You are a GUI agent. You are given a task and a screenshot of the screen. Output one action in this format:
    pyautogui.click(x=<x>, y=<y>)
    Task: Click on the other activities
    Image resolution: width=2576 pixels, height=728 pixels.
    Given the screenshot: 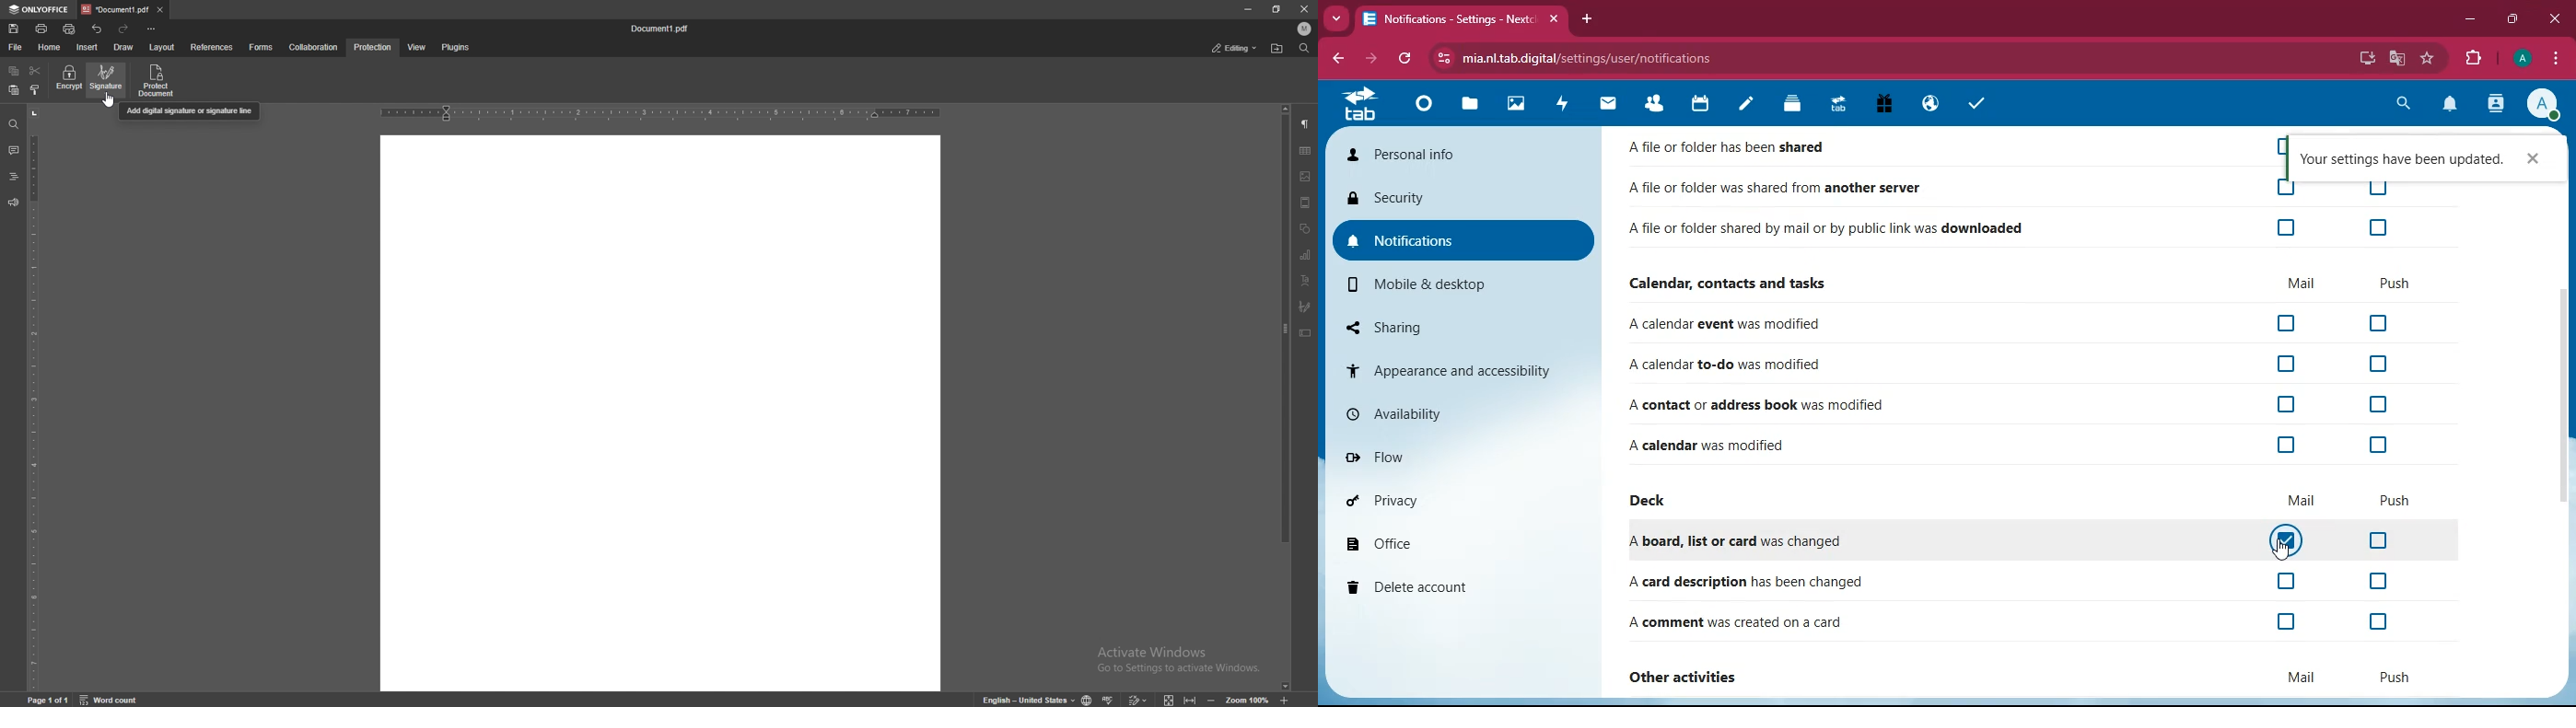 What is the action you would take?
    pyautogui.click(x=1692, y=674)
    